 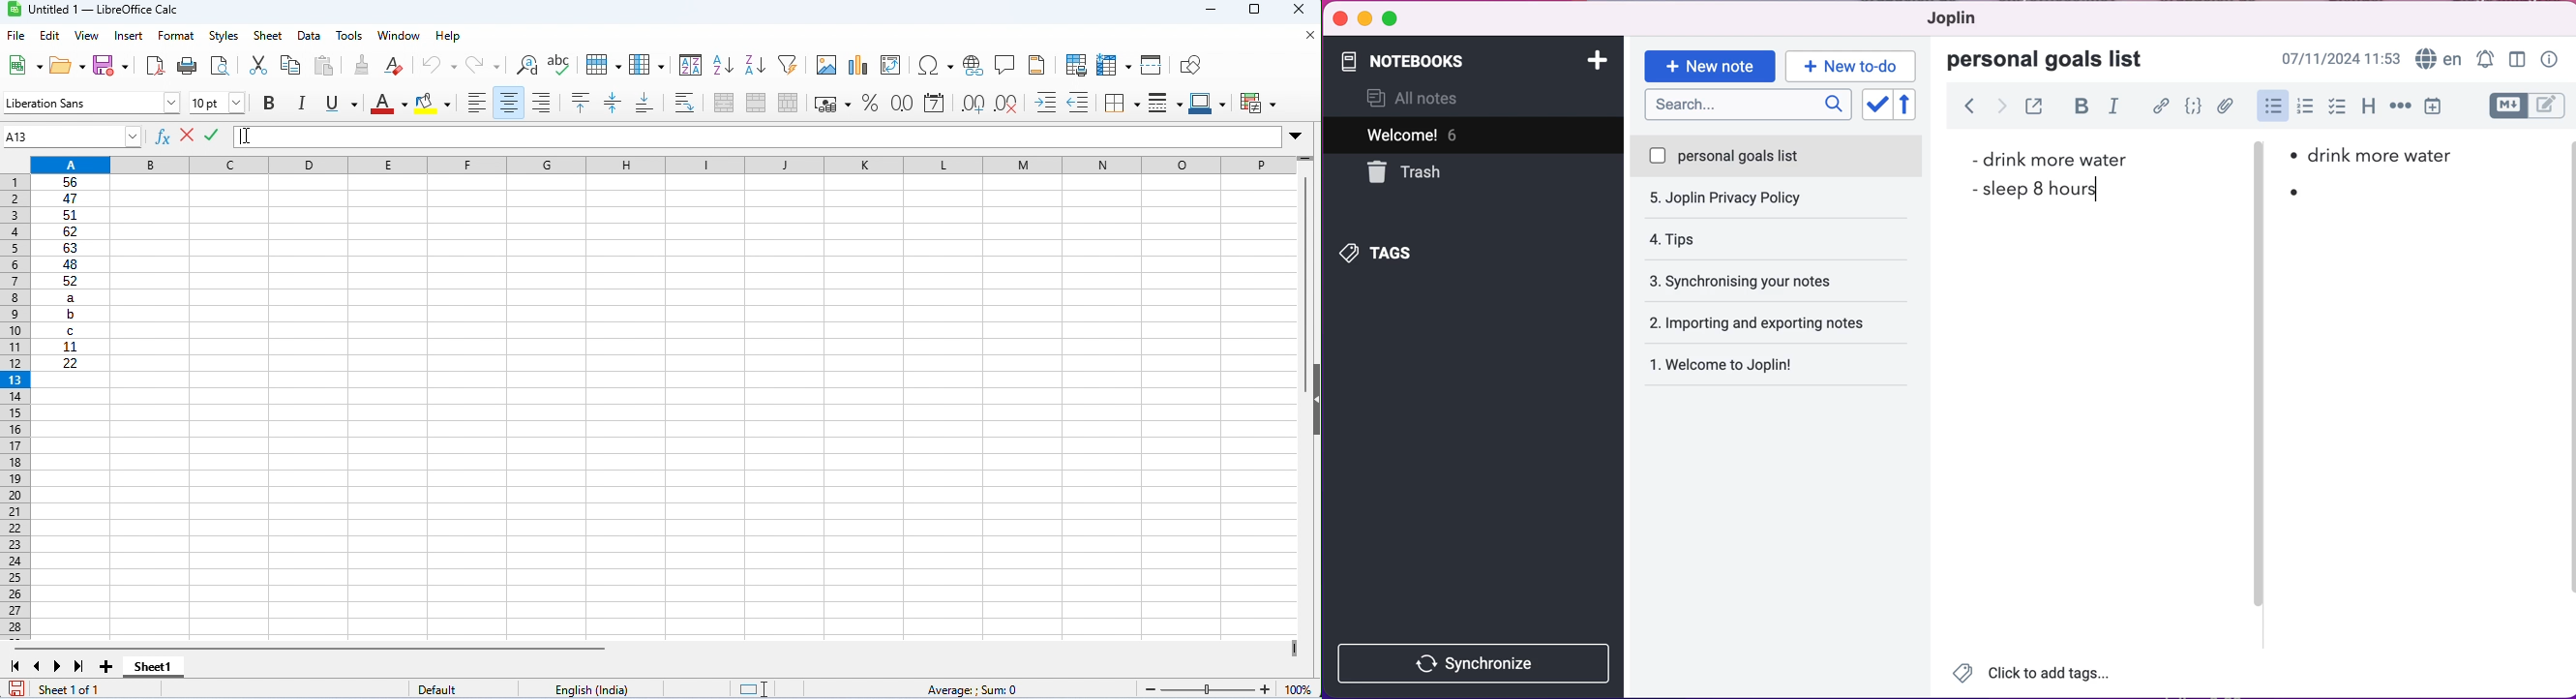 What do you see at coordinates (240, 137) in the screenshot?
I see `Typing cursor` at bounding box center [240, 137].